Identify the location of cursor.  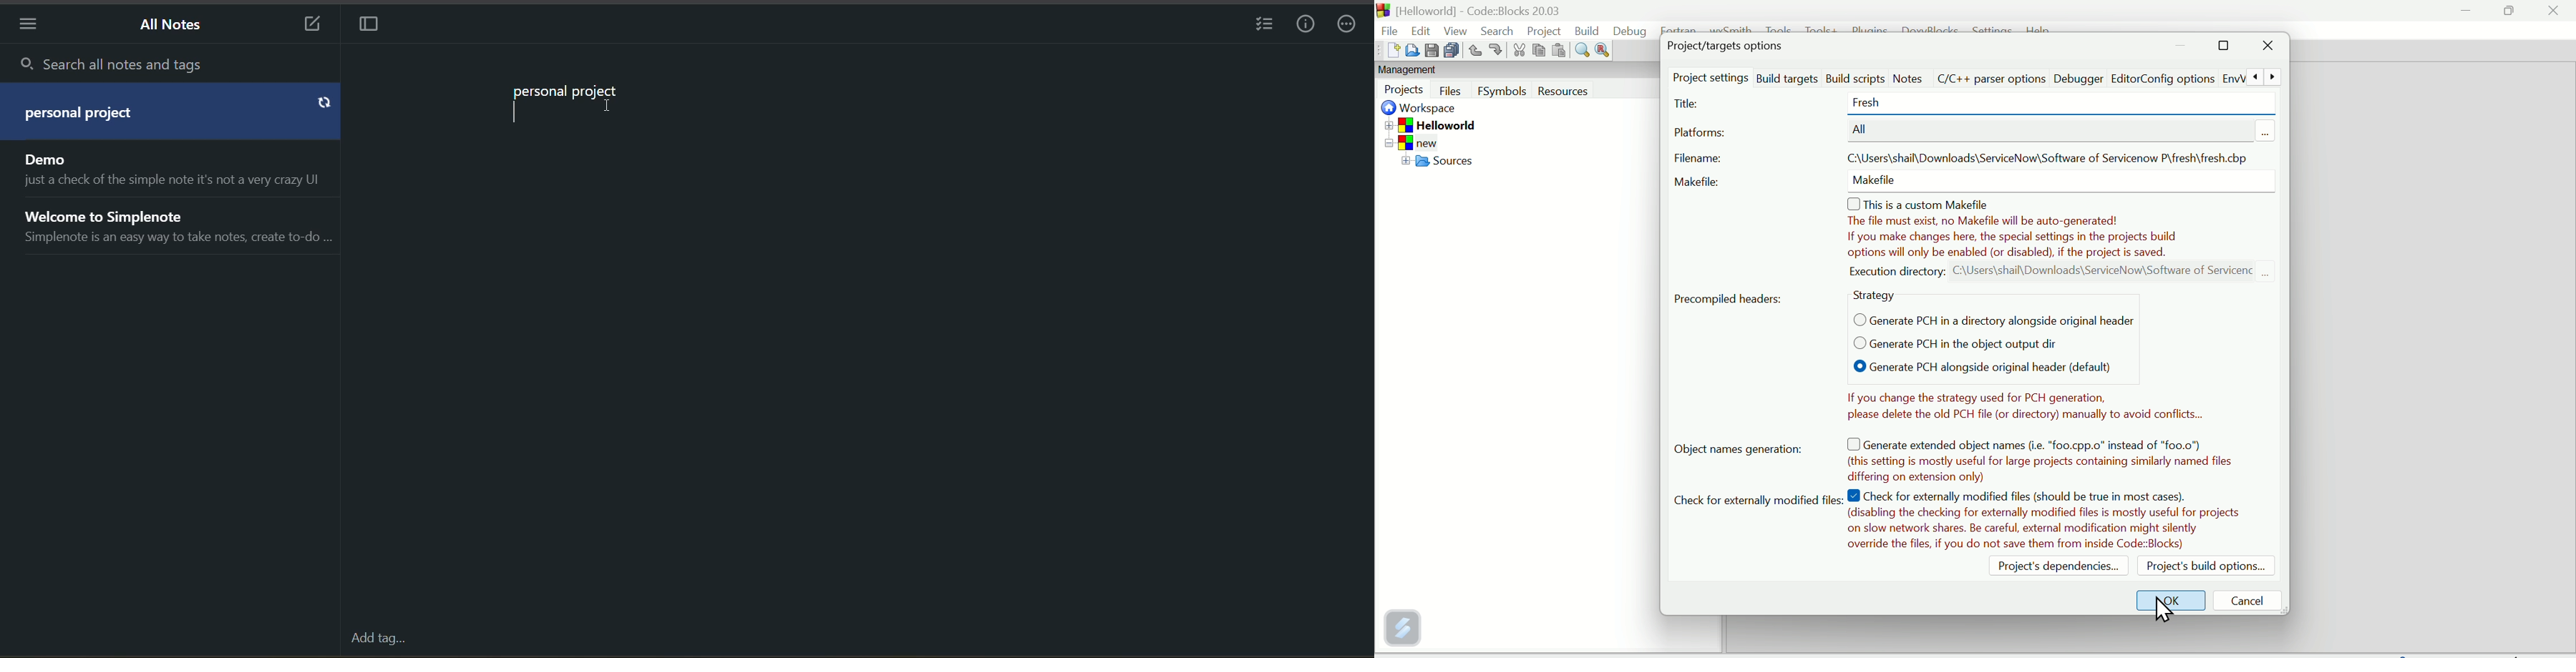
(2162, 608).